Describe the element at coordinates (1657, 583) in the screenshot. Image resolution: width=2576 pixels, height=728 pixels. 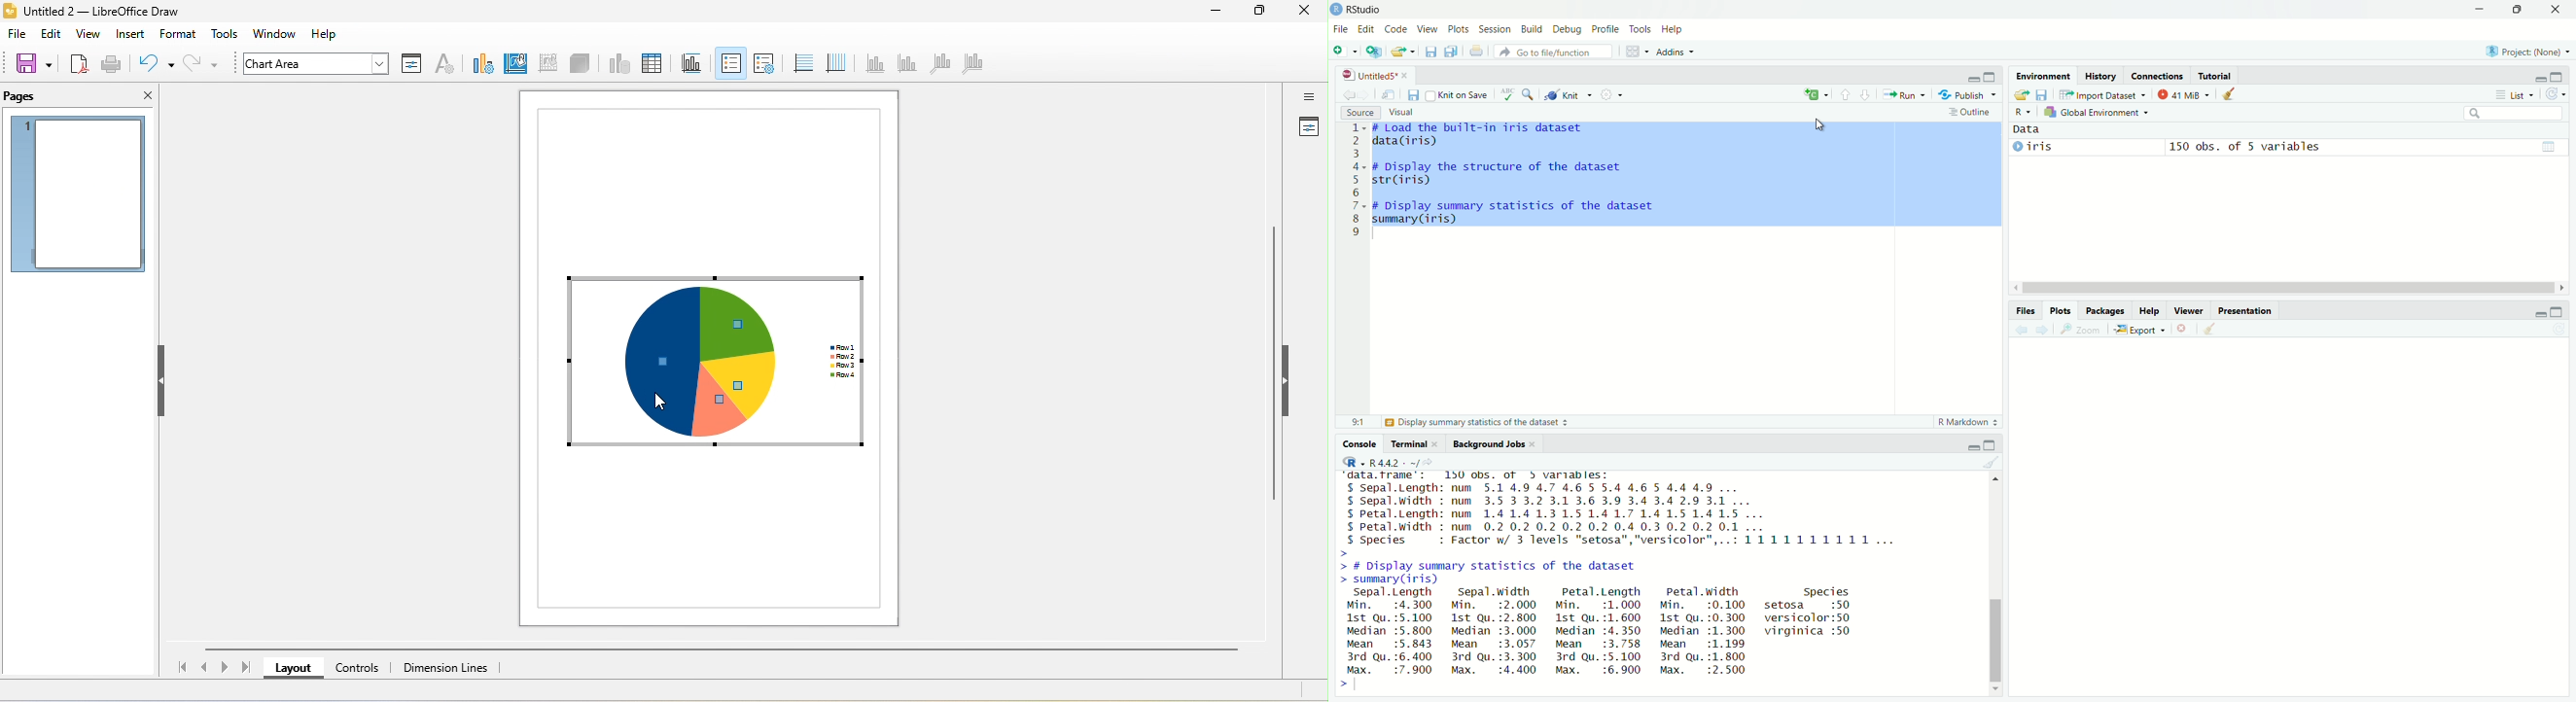
I see `platrorm: x¥b_b4-wb4-mingwiZ/xo4R is free software and comes with ABSOLUTELY NO WARRANTY.You are welcome to redistribute it under certain conditions.Type 'license()' or 'licence()' for distribution details.Natural language support but running in an English localeR is a collaborative project with many contributors.Type 'contributors()' for more information and‘citation()' on how to cite R or R packages in publications.Type 'demo()' for some demos, 'help()' for on-line help, or'help.start()"' for an HTML browser interface to help.Type 'qQ)' to quit R` at that location.